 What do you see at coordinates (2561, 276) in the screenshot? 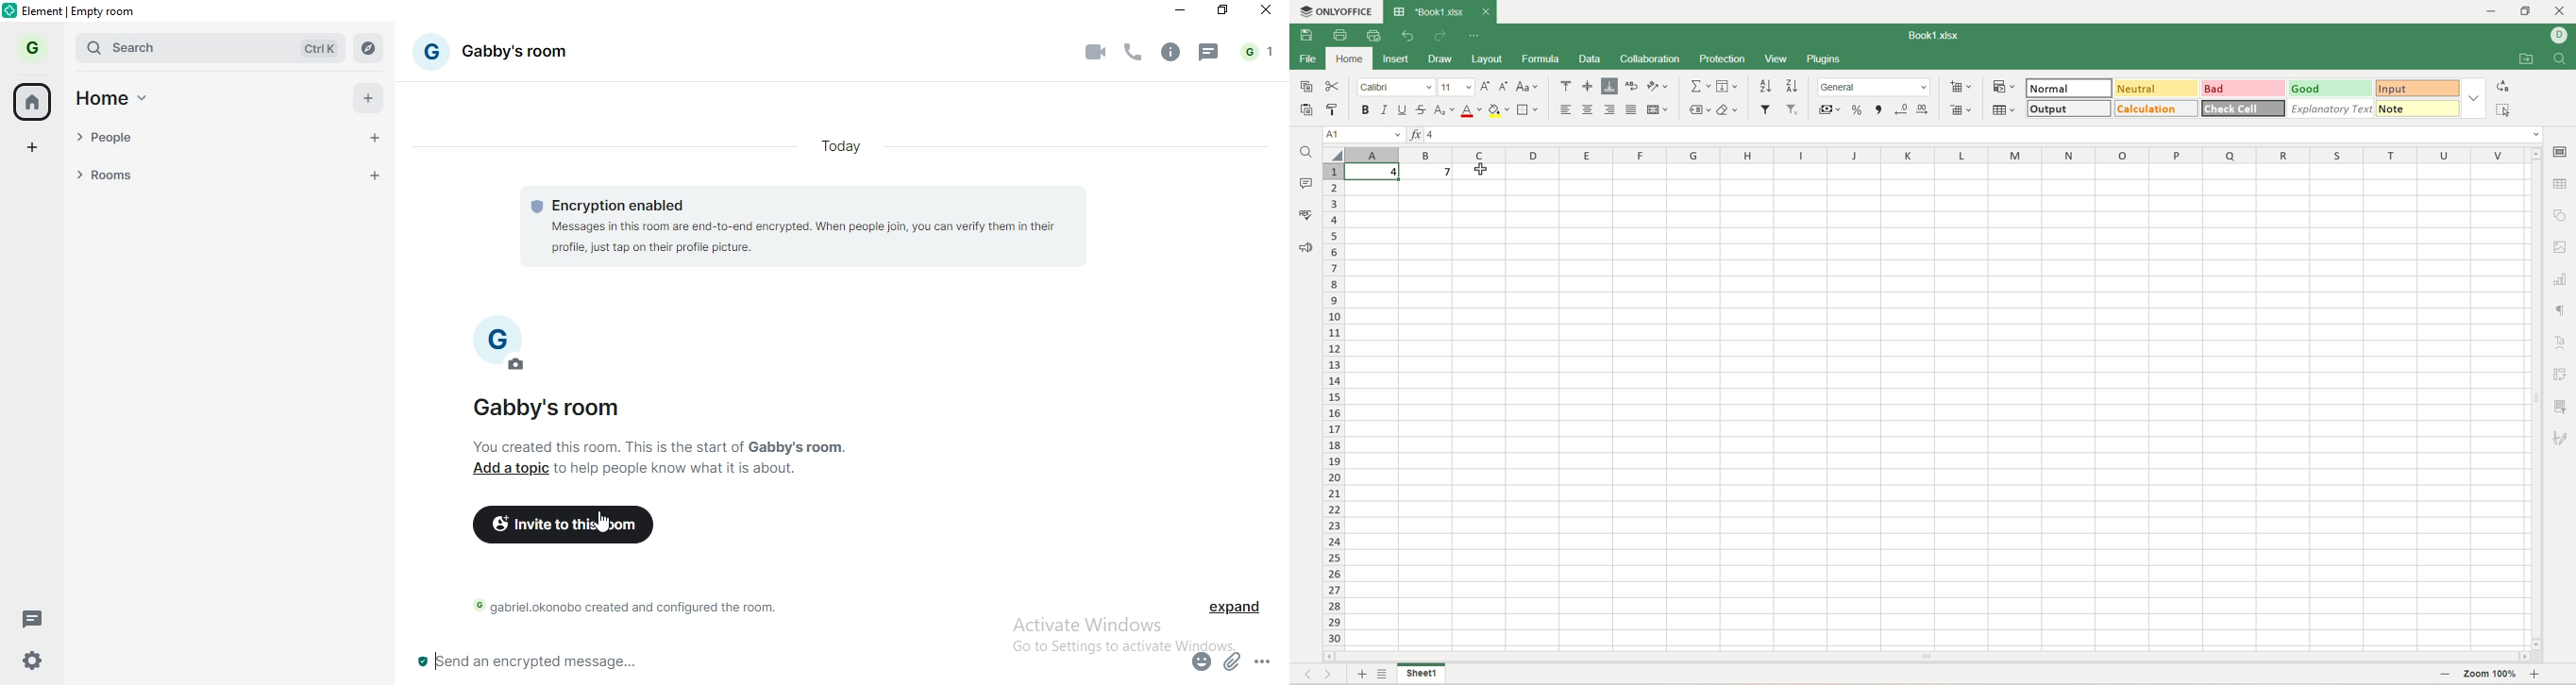
I see `chart settiings` at bounding box center [2561, 276].